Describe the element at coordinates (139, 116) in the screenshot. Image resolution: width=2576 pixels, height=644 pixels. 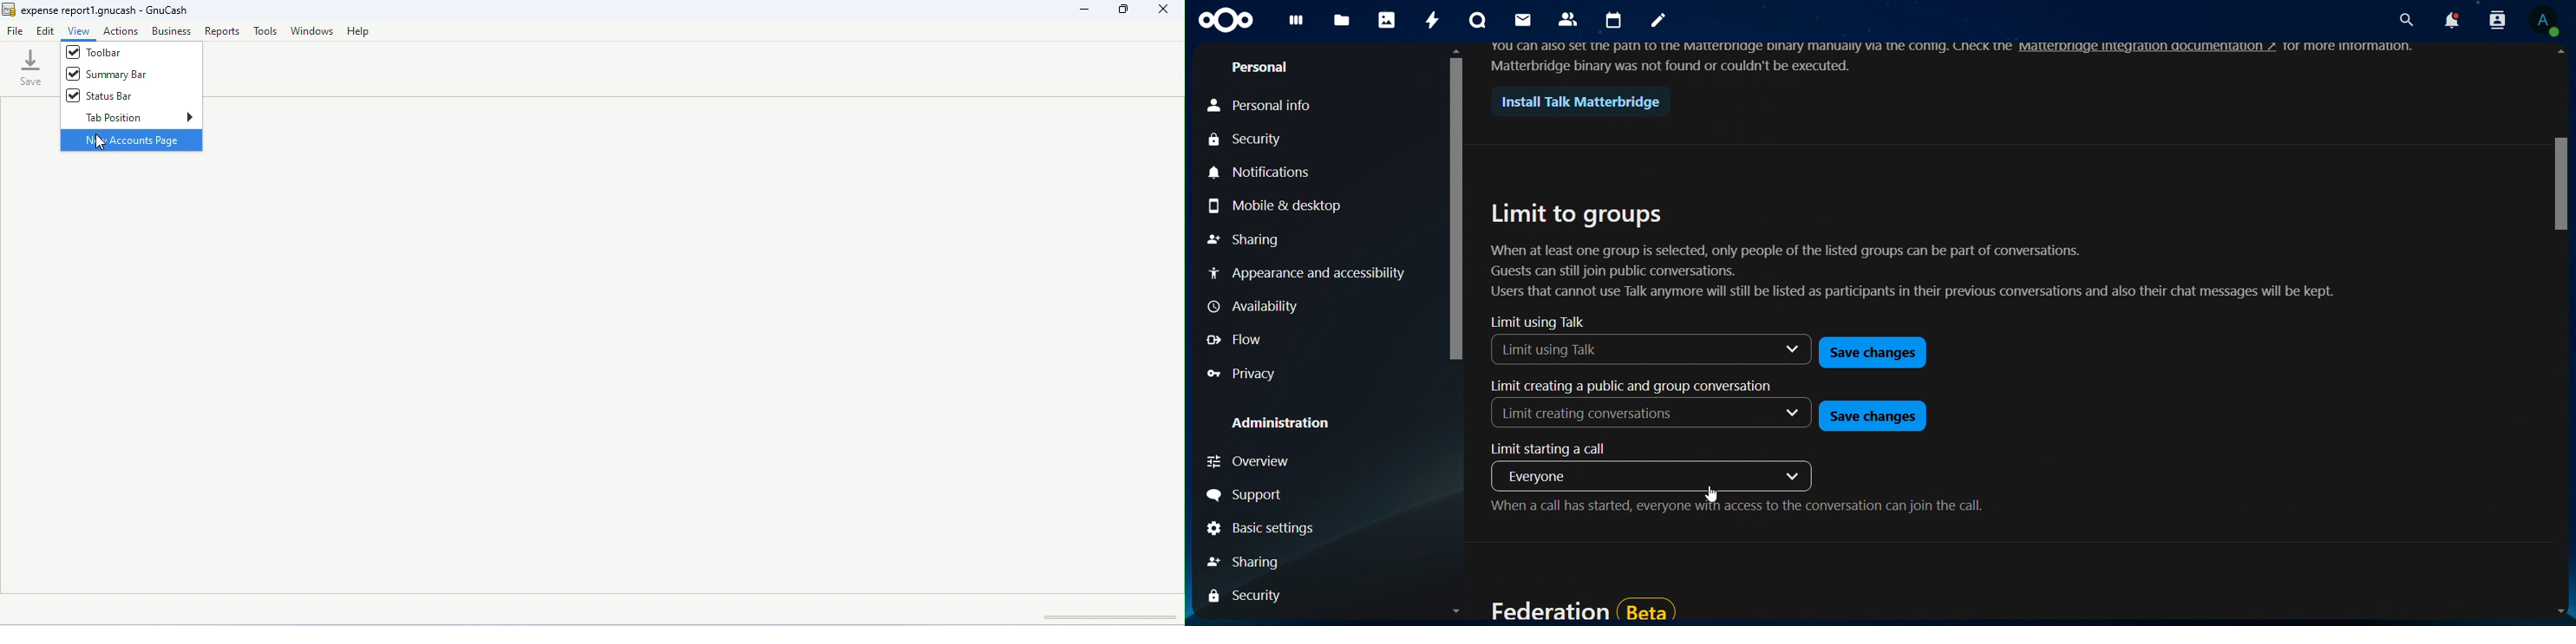
I see `tab postion` at that location.